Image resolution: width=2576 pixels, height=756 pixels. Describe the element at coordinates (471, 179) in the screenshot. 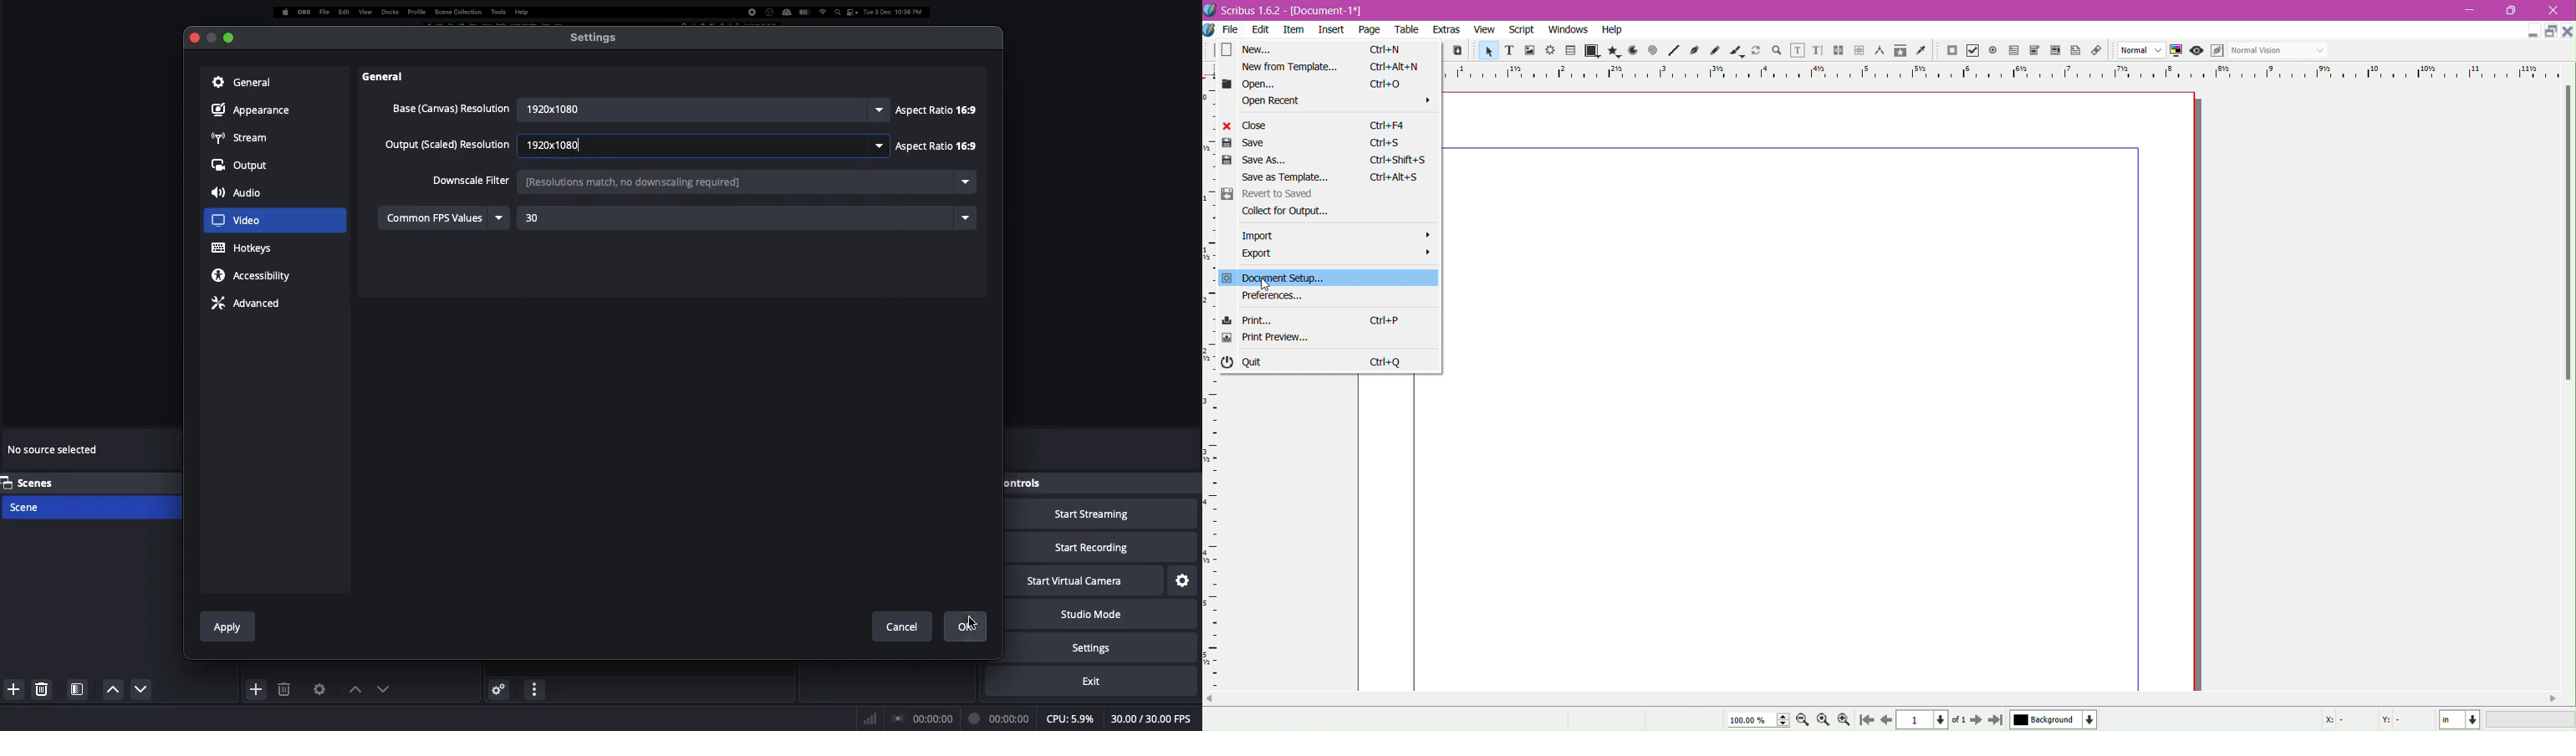

I see `Downscale filter` at that location.